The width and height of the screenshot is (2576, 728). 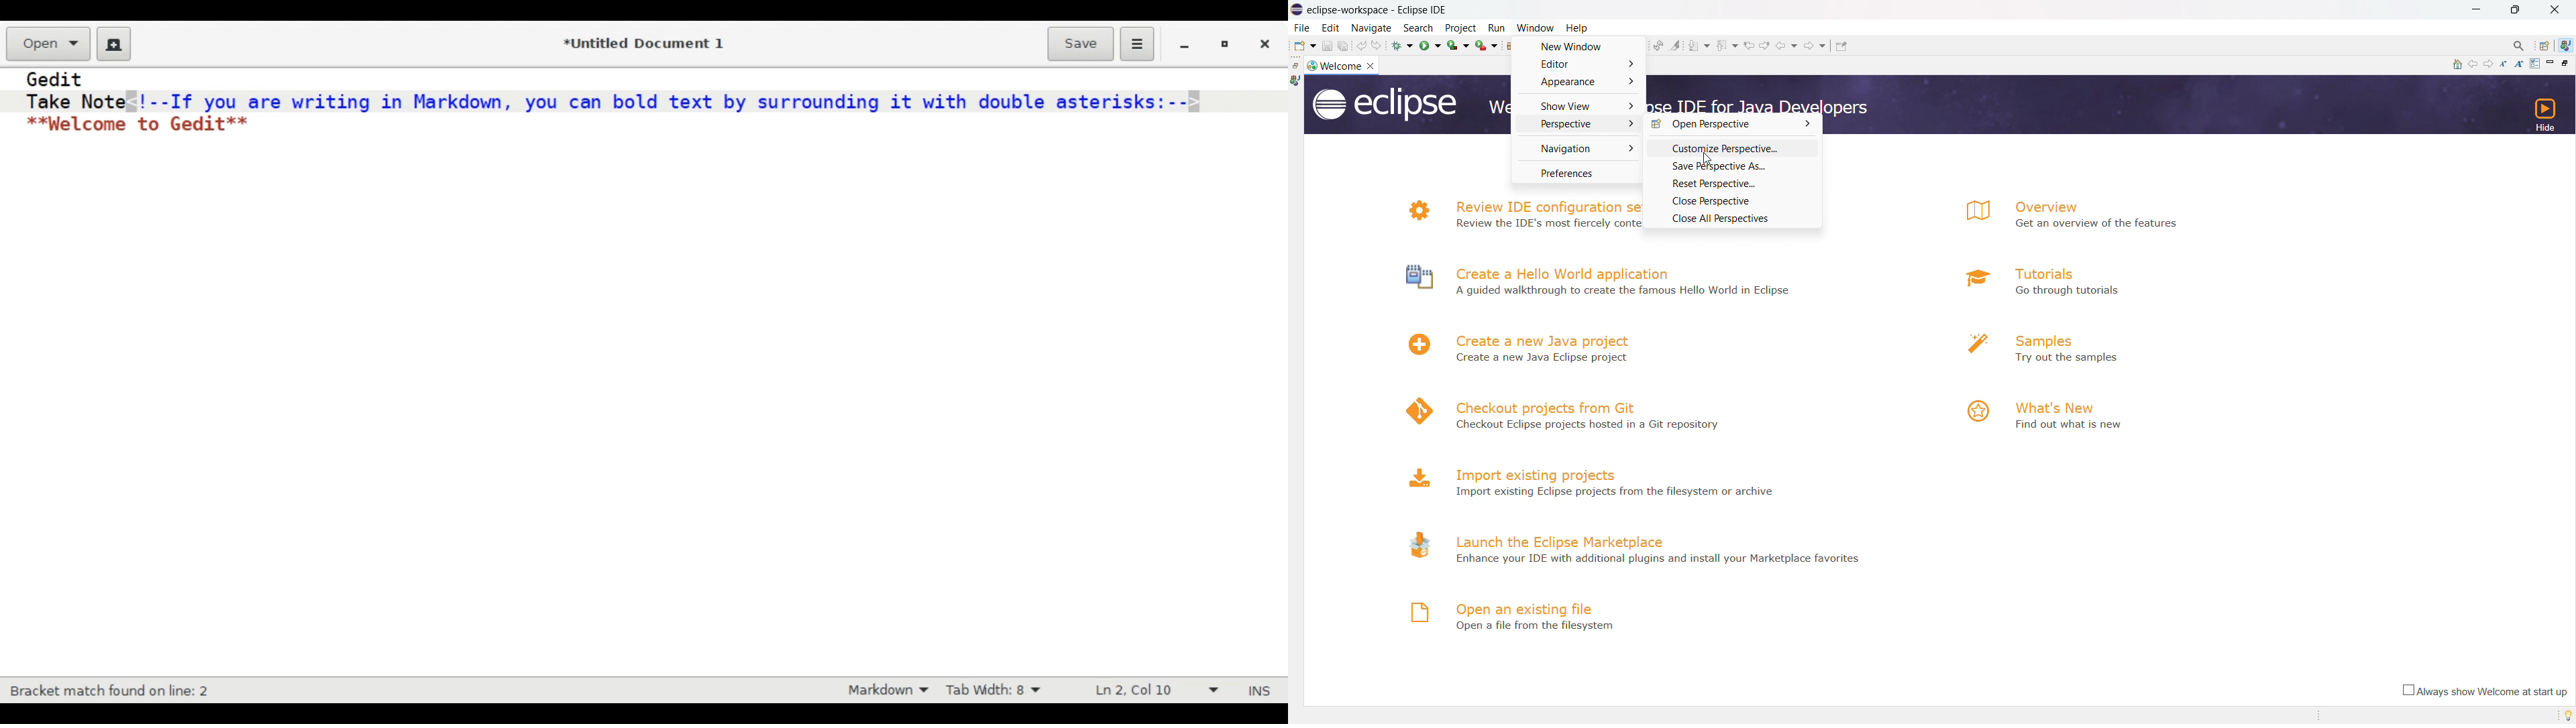 What do you see at coordinates (1154, 690) in the screenshot?
I see `Line & Column Preference` at bounding box center [1154, 690].